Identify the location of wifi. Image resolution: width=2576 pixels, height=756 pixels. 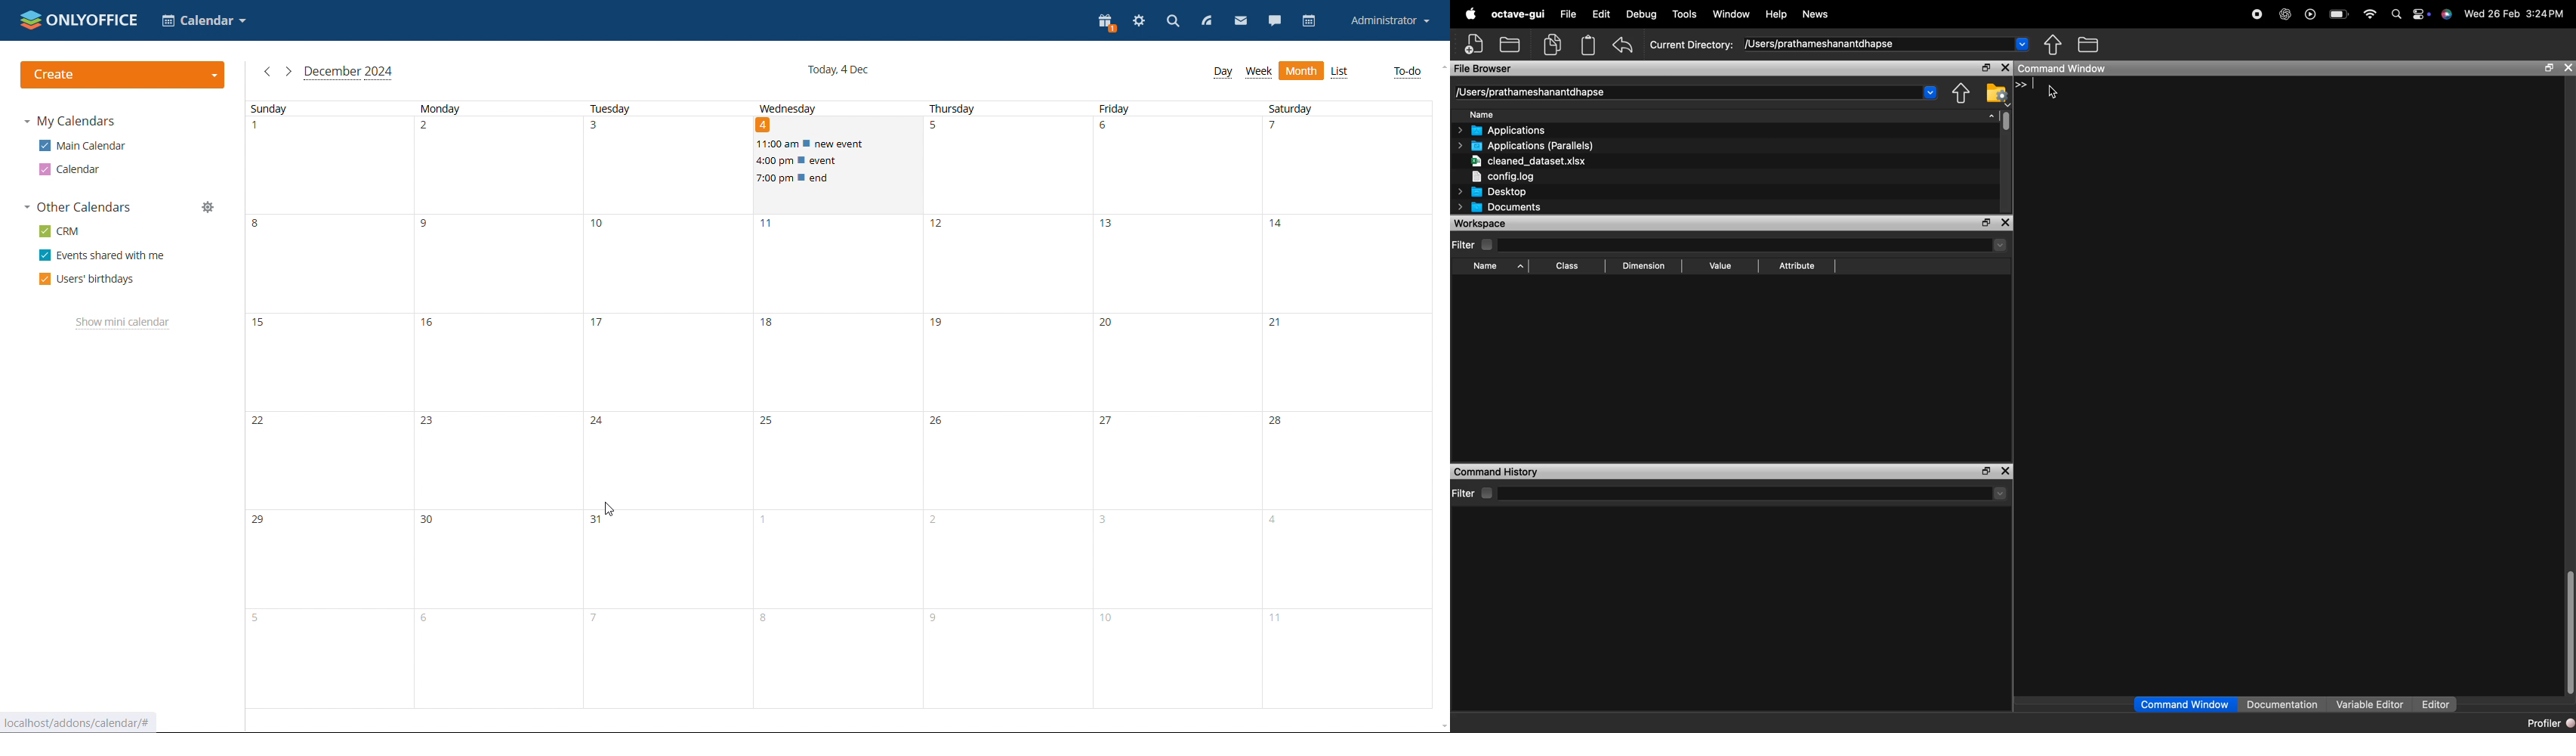
(2368, 14).